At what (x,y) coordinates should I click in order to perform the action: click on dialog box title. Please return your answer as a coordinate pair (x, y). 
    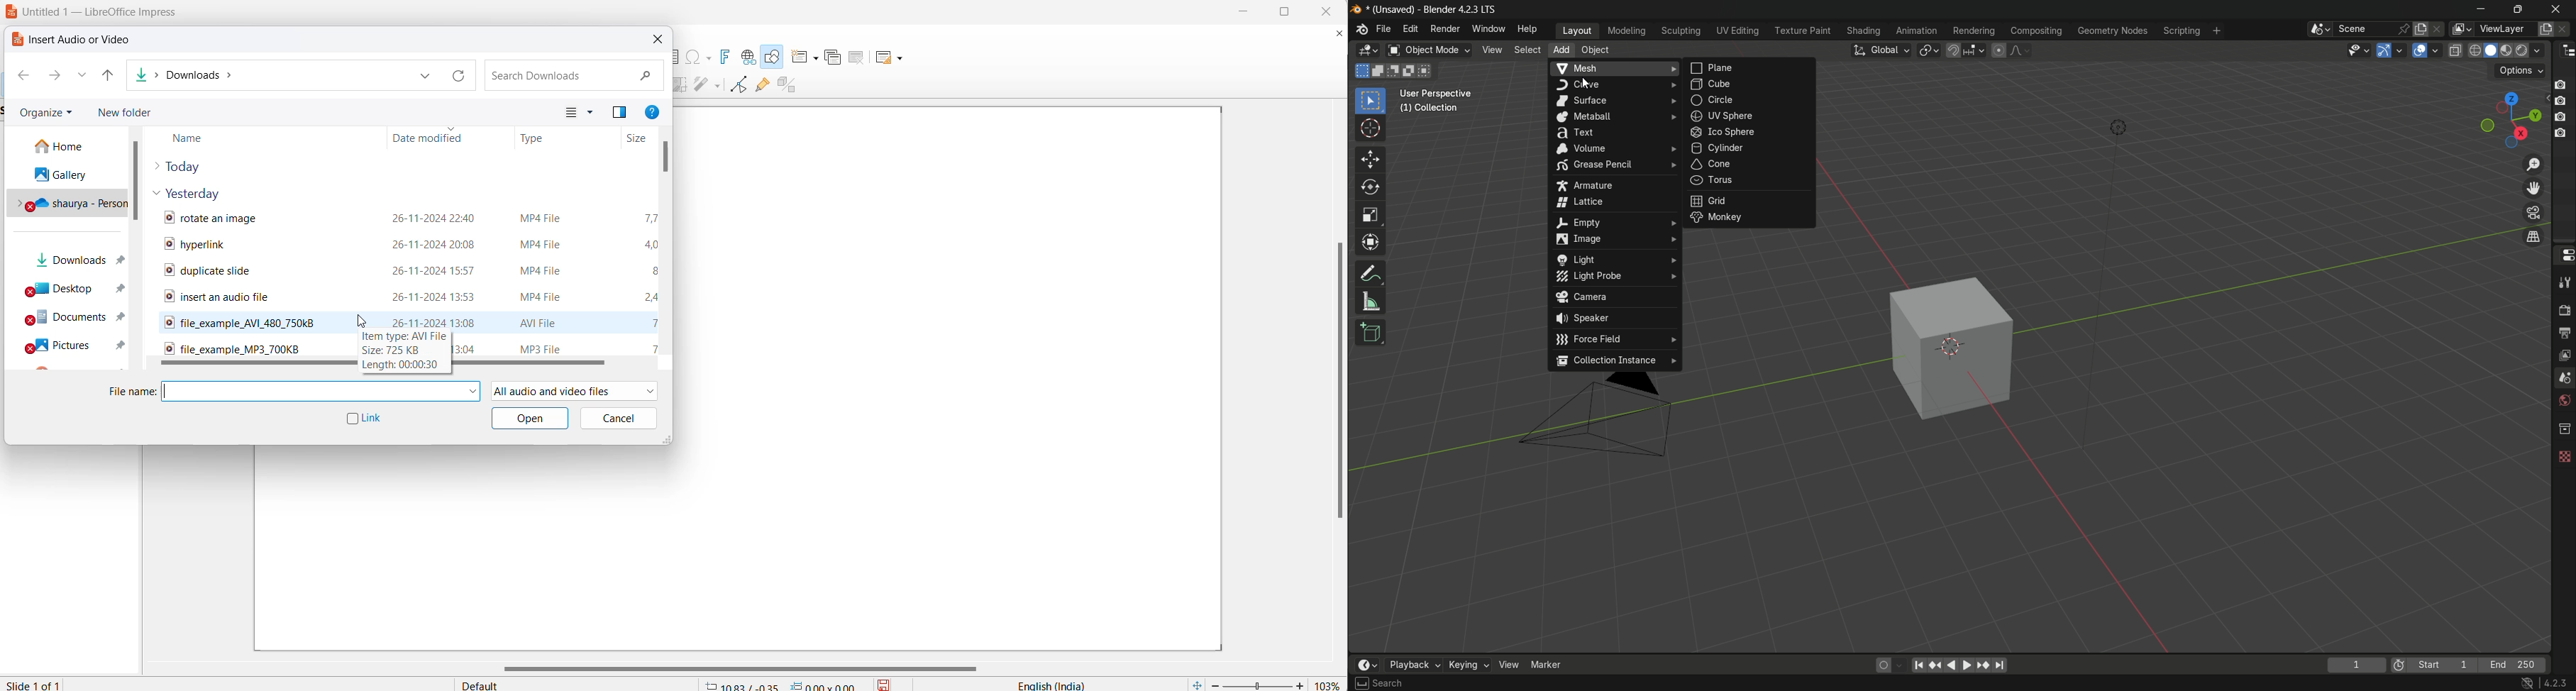
    Looking at the image, I should click on (77, 38).